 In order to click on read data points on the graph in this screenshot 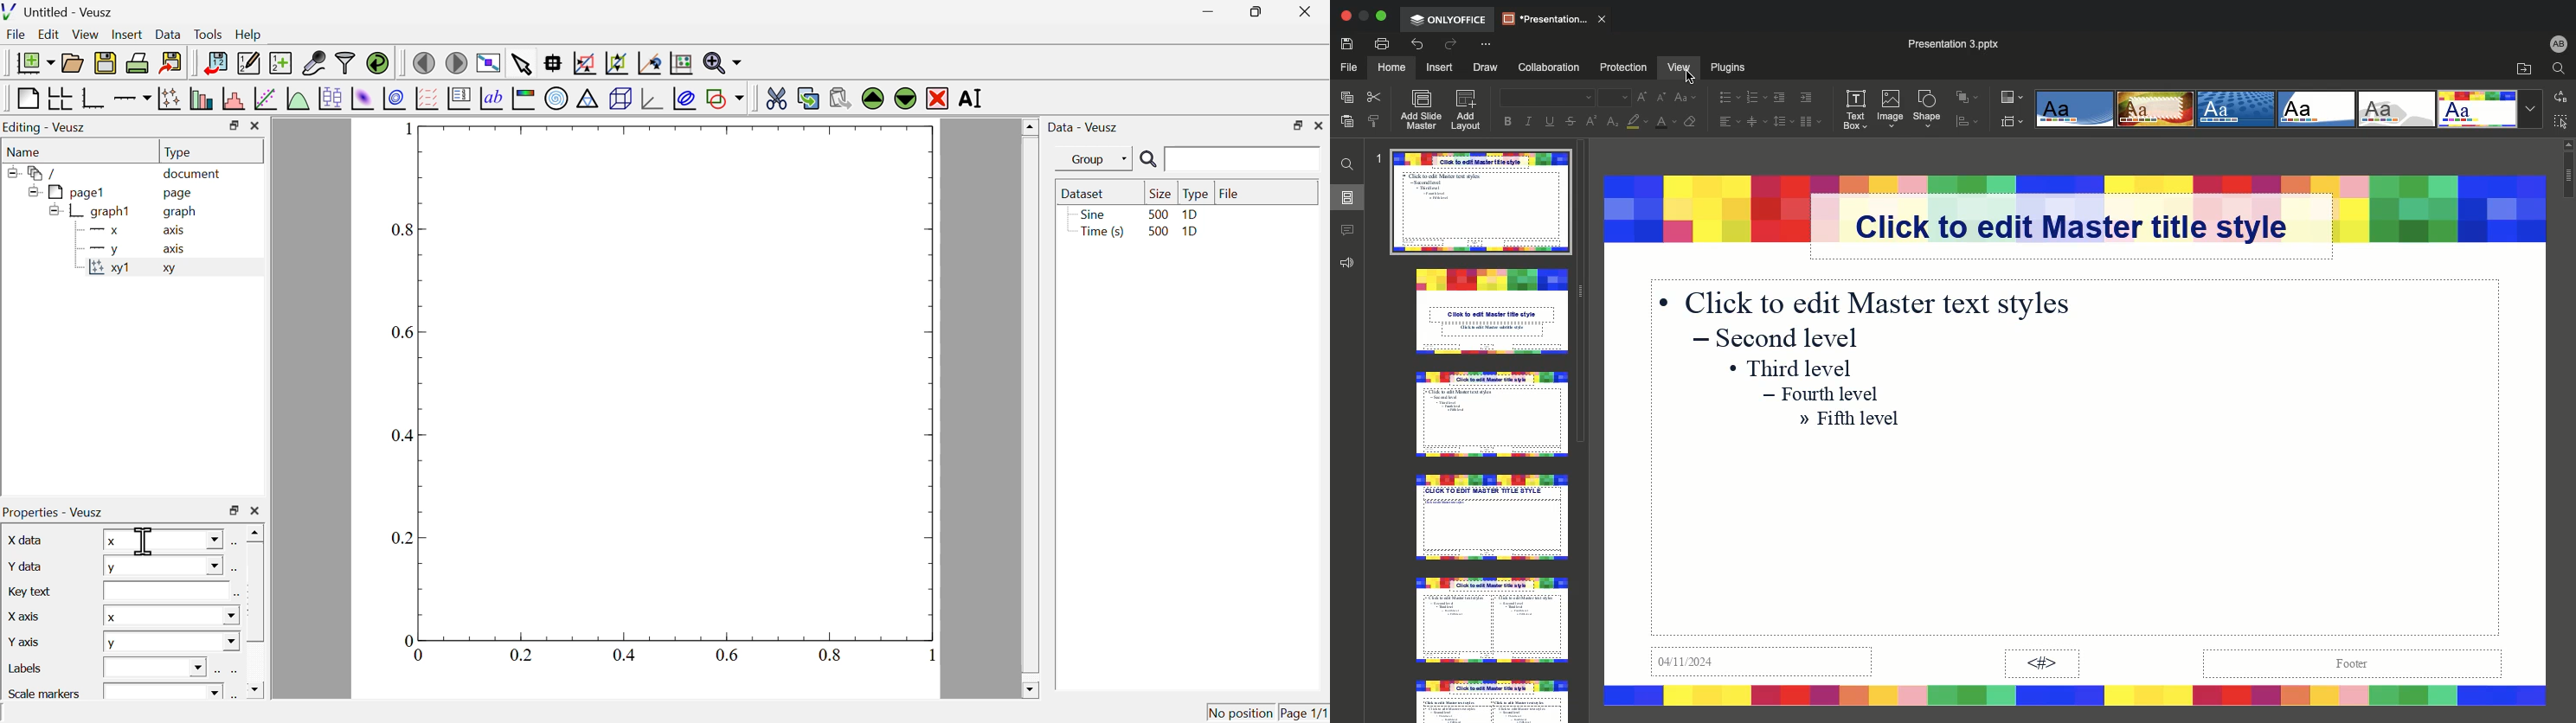, I will do `click(554, 64)`.